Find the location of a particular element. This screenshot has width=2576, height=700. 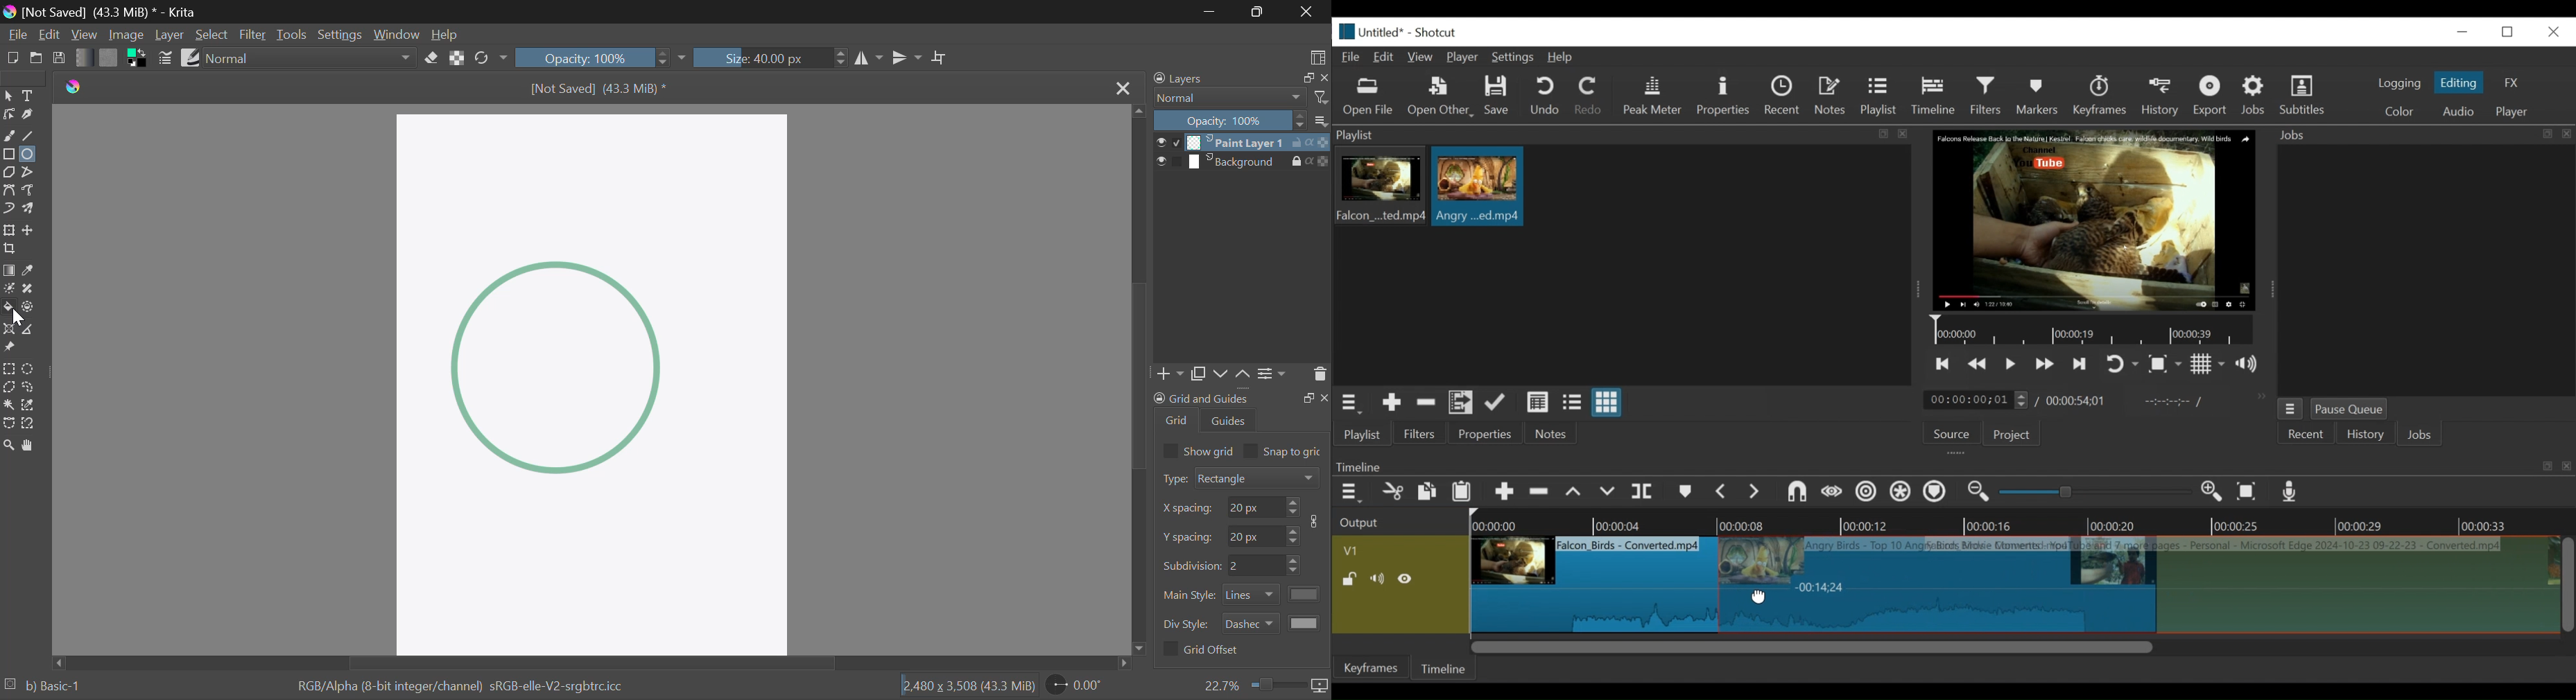

Ripple  is located at coordinates (1866, 493).